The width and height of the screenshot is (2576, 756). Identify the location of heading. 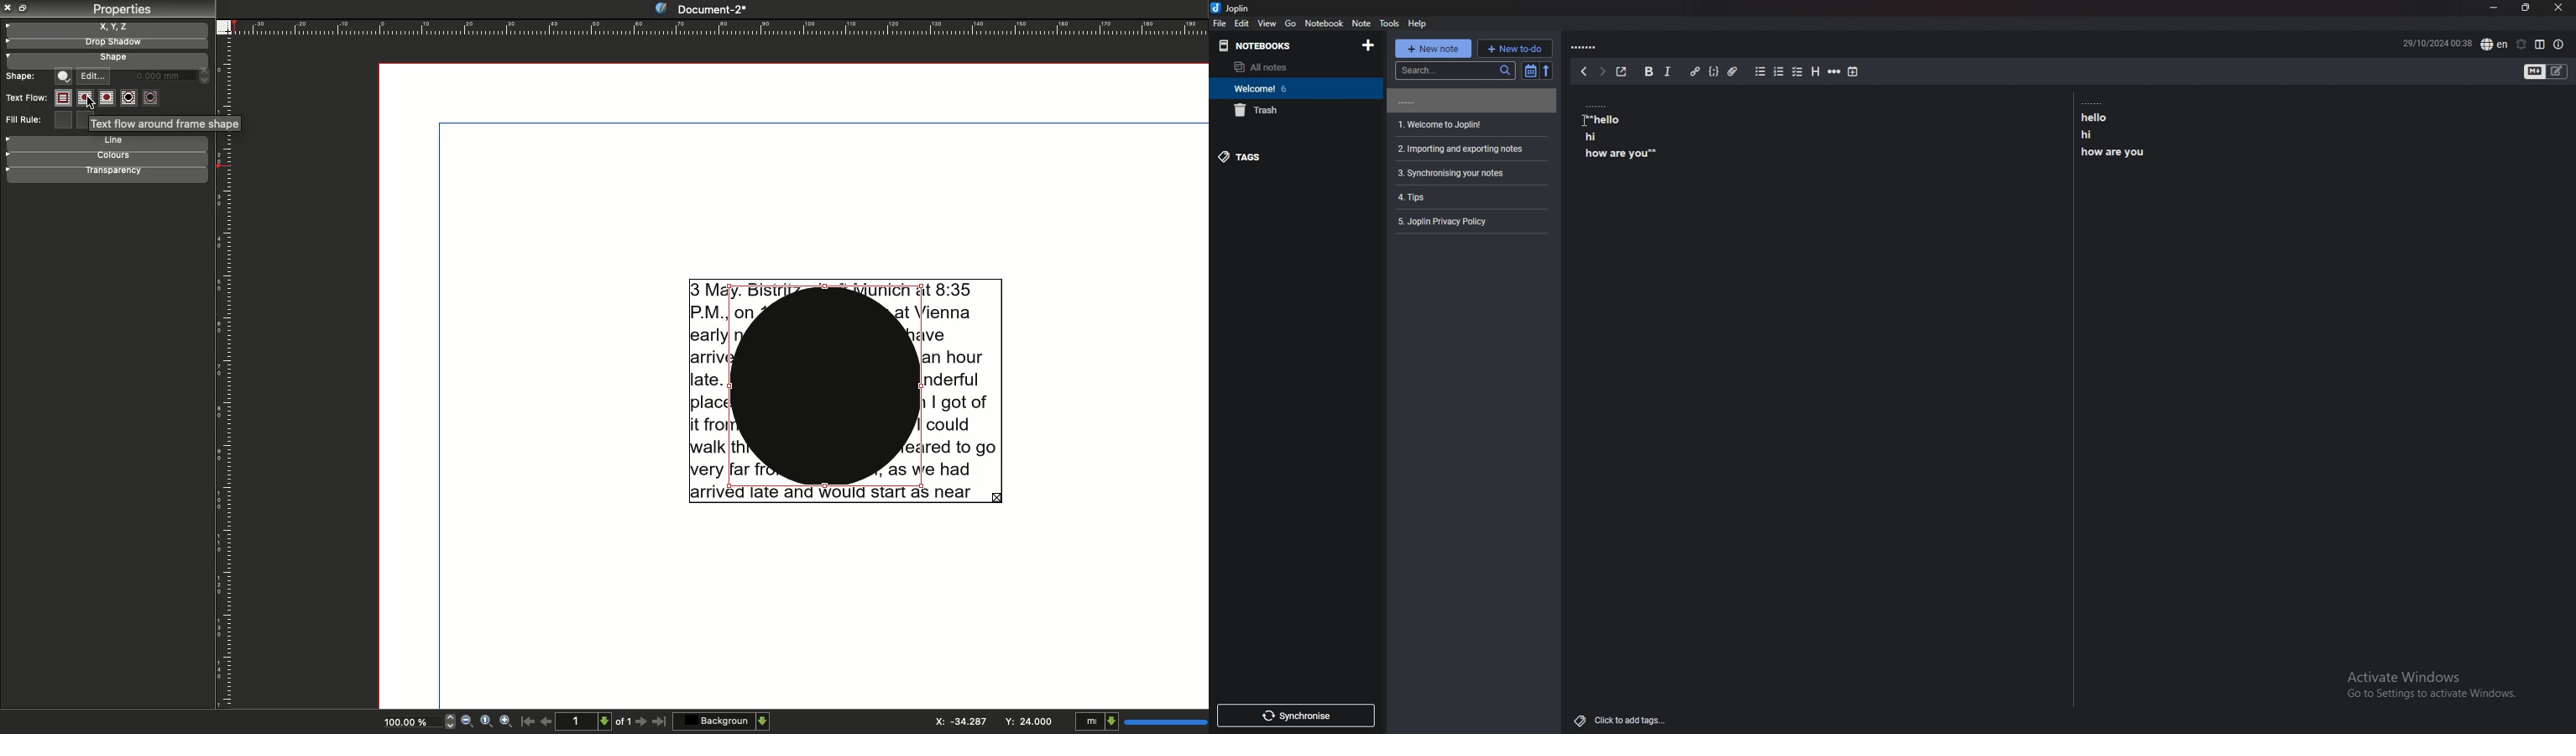
(1815, 71).